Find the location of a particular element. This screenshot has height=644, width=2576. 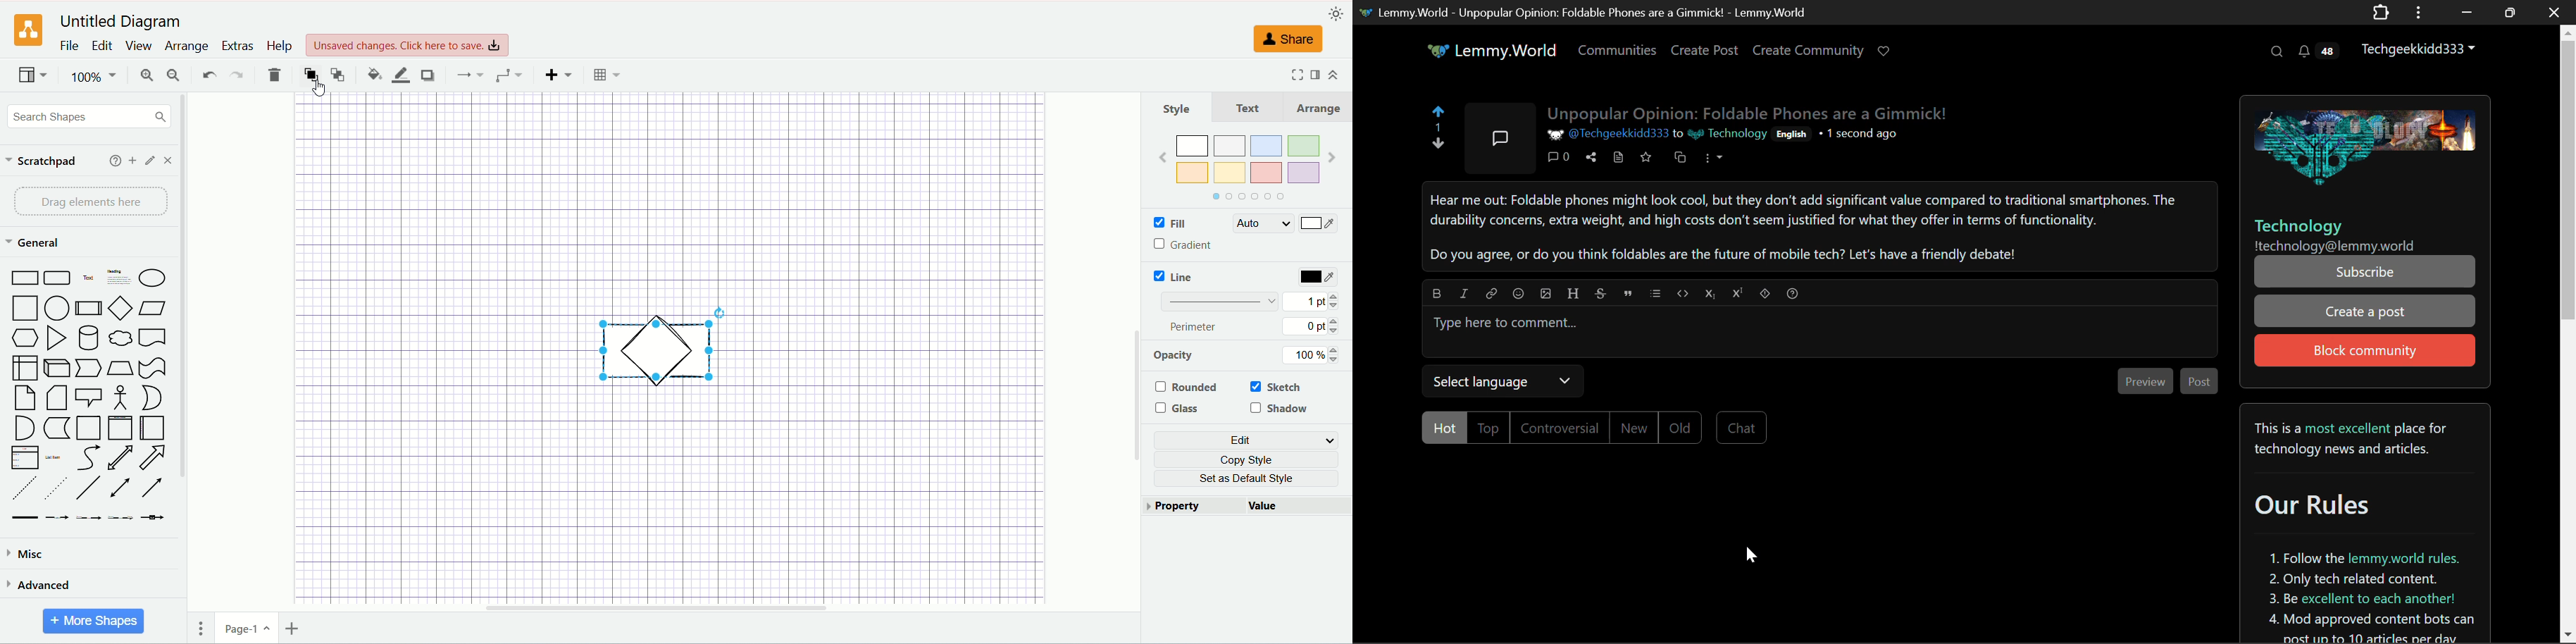

Hexagon is located at coordinates (25, 337).